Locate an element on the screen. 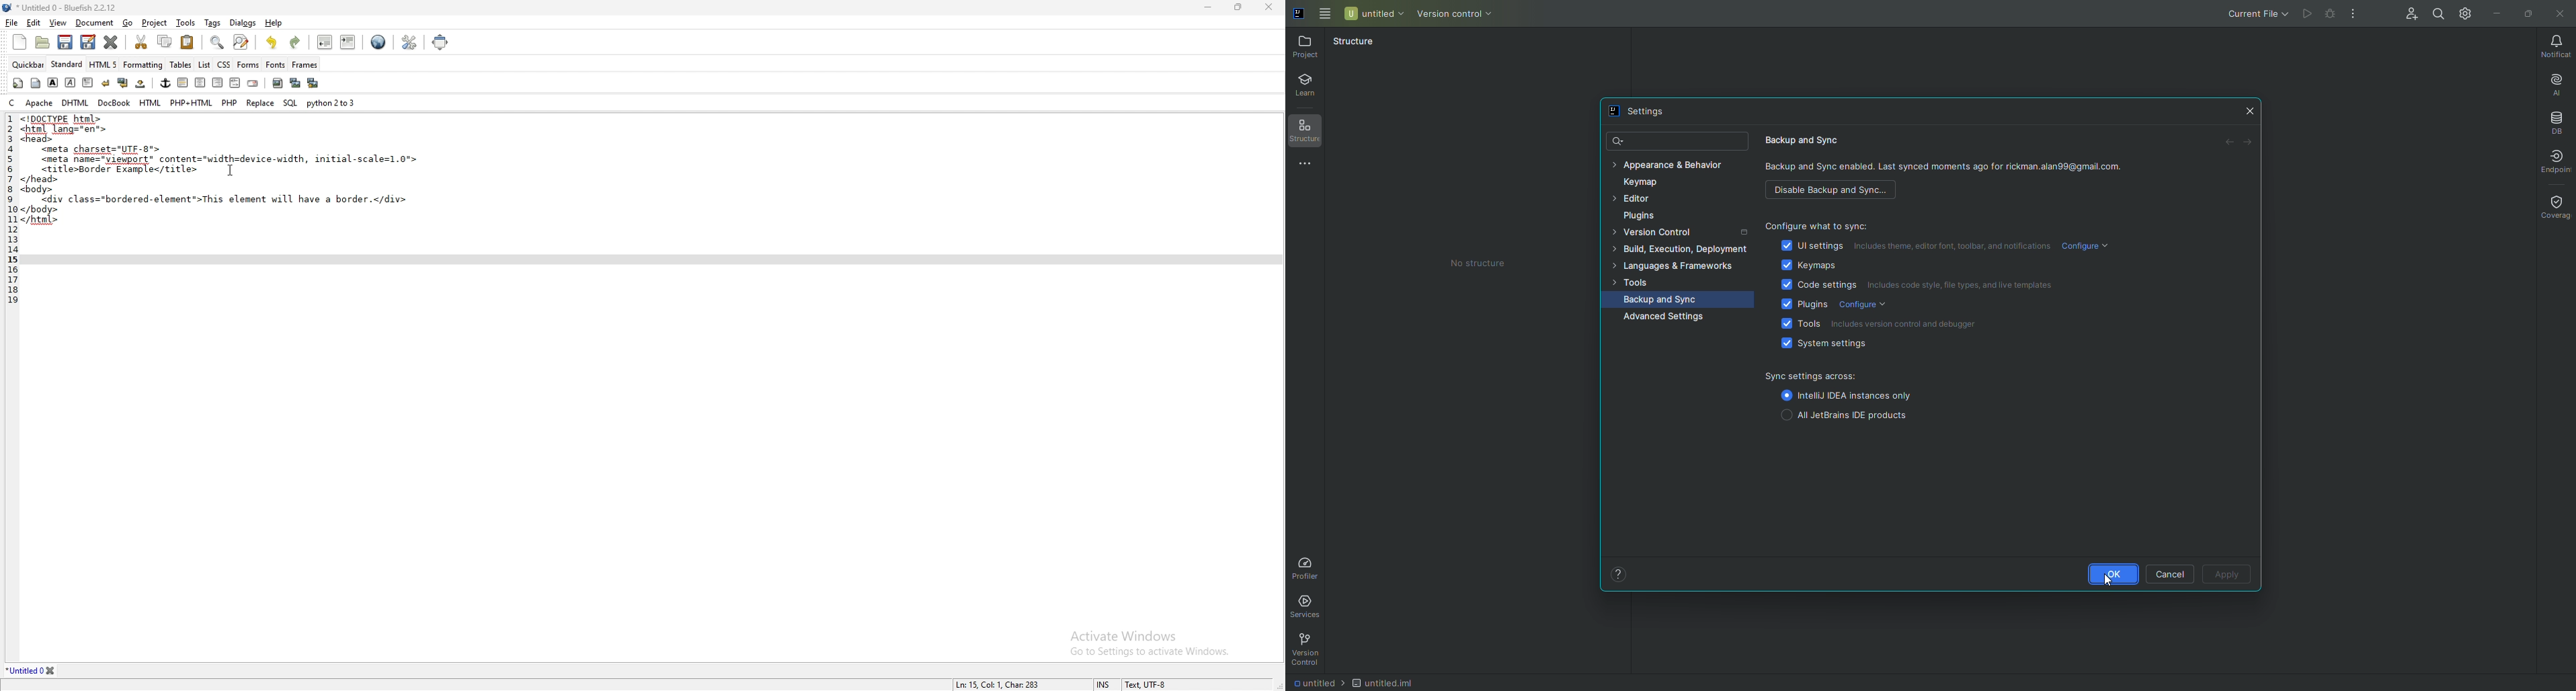 The height and width of the screenshot is (700, 2576). apache is located at coordinates (40, 102).